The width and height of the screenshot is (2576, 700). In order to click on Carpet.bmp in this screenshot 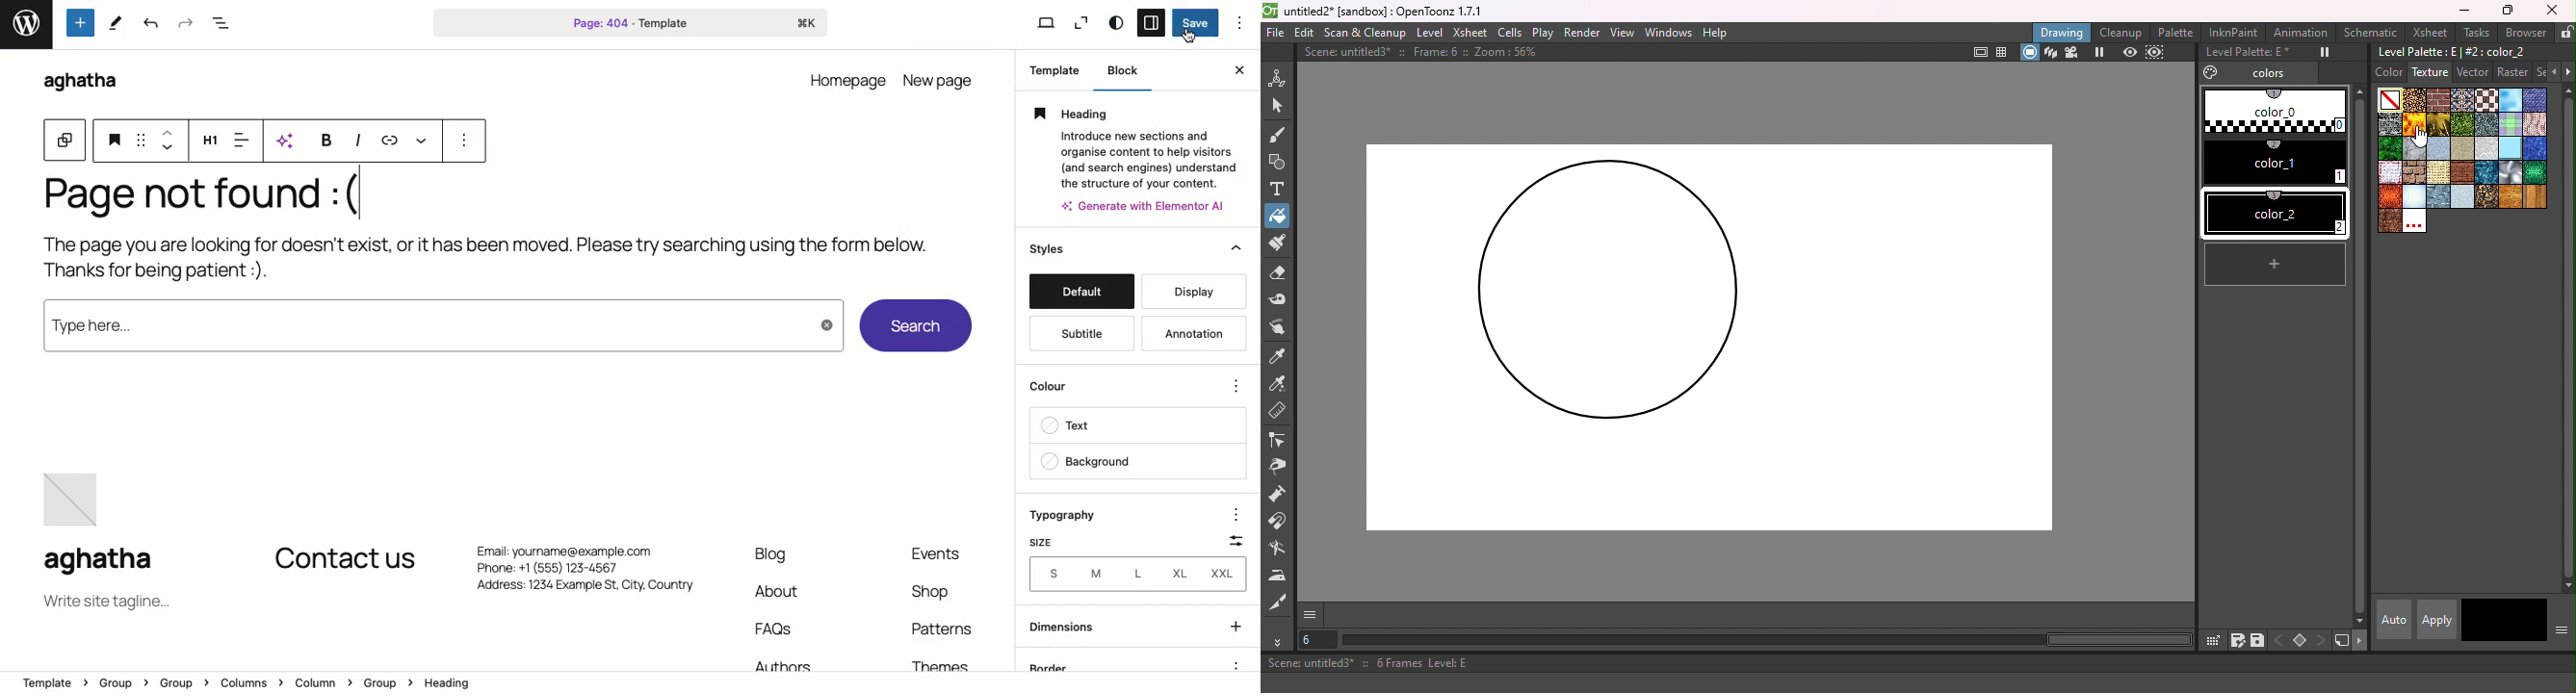, I will do `click(2463, 100)`.